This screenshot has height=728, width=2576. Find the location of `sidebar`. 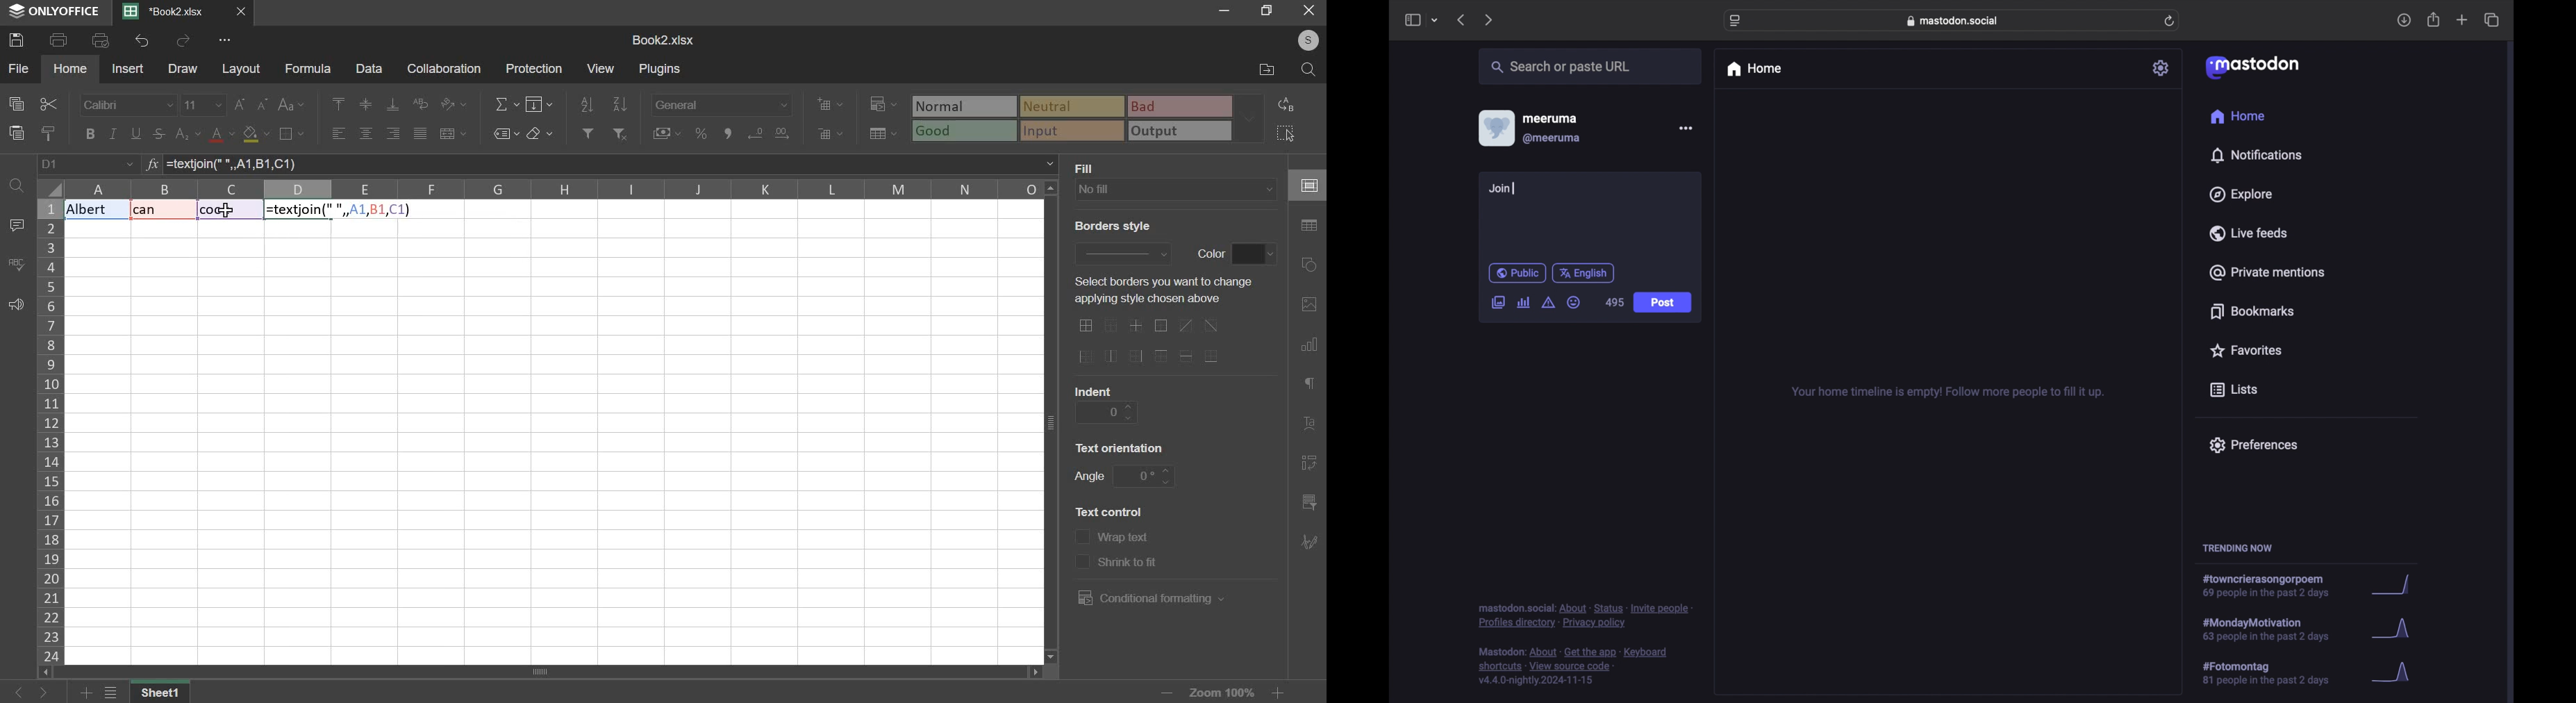

sidebar is located at coordinates (1412, 20).